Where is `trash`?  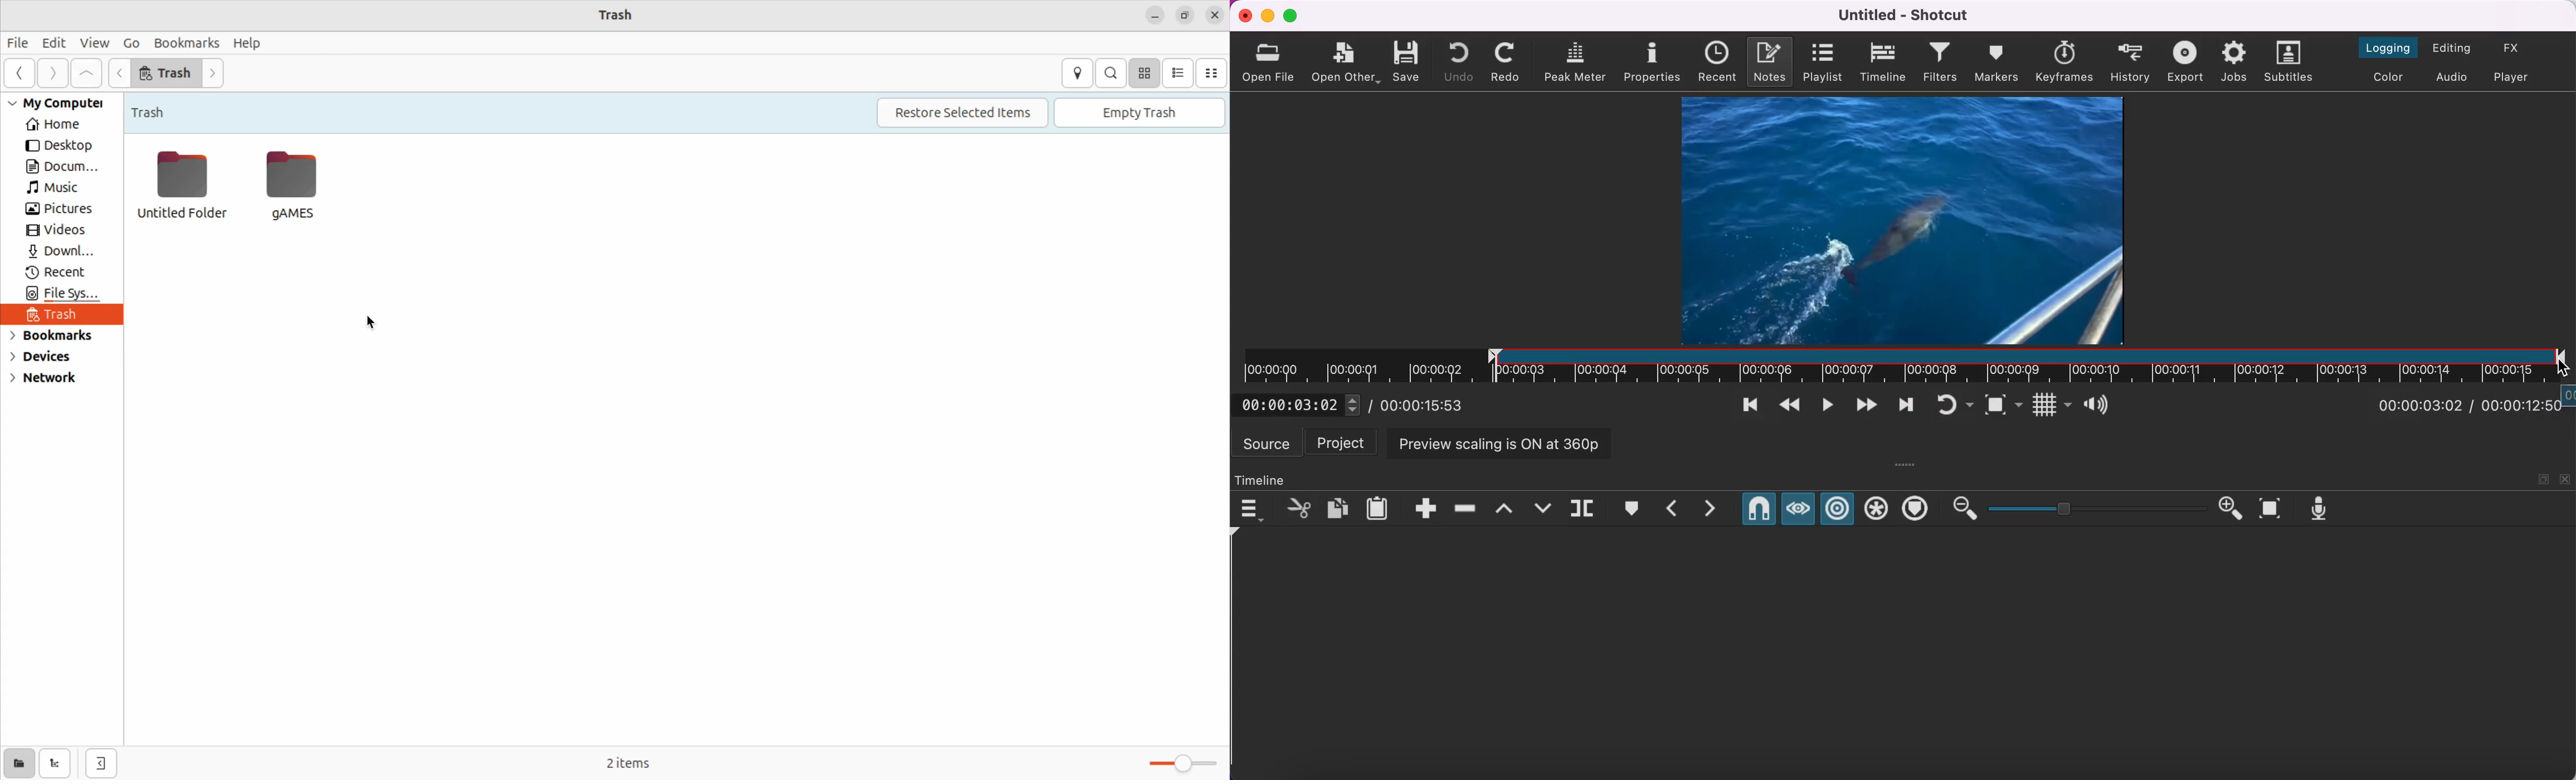 trash is located at coordinates (60, 317).